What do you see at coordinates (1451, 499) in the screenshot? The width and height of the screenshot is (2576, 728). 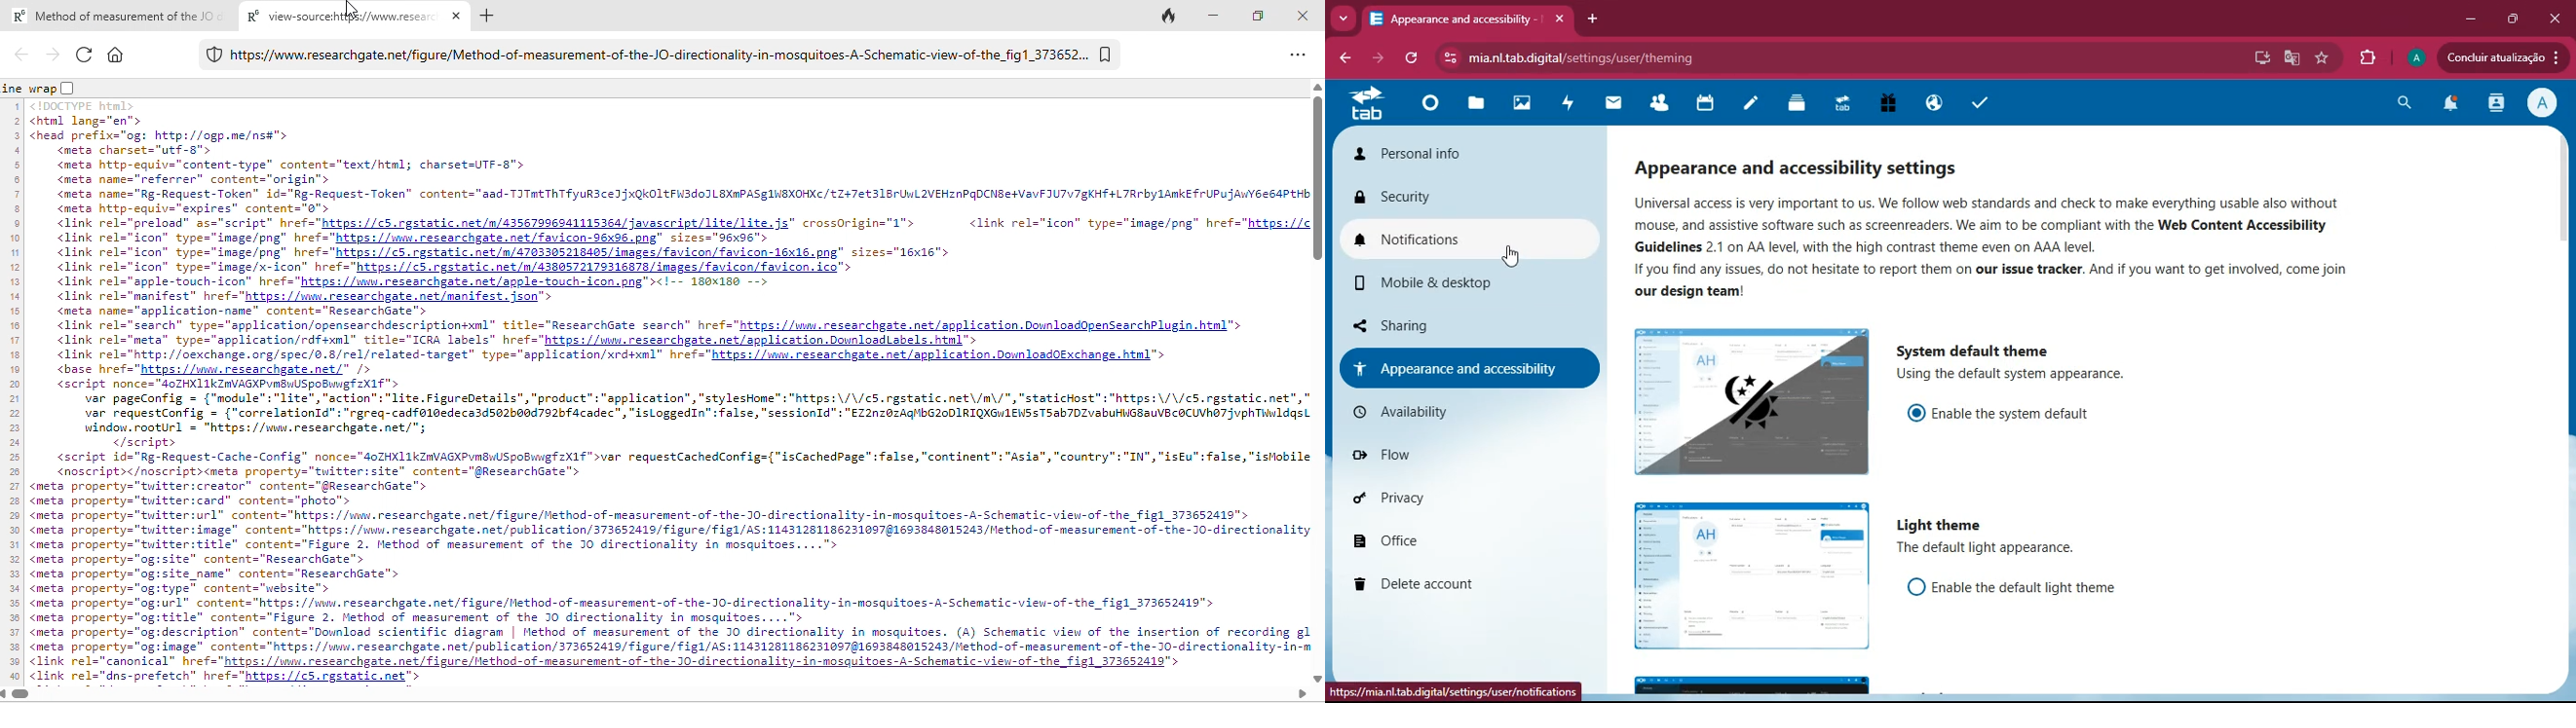 I see `privacy` at bounding box center [1451, 499].